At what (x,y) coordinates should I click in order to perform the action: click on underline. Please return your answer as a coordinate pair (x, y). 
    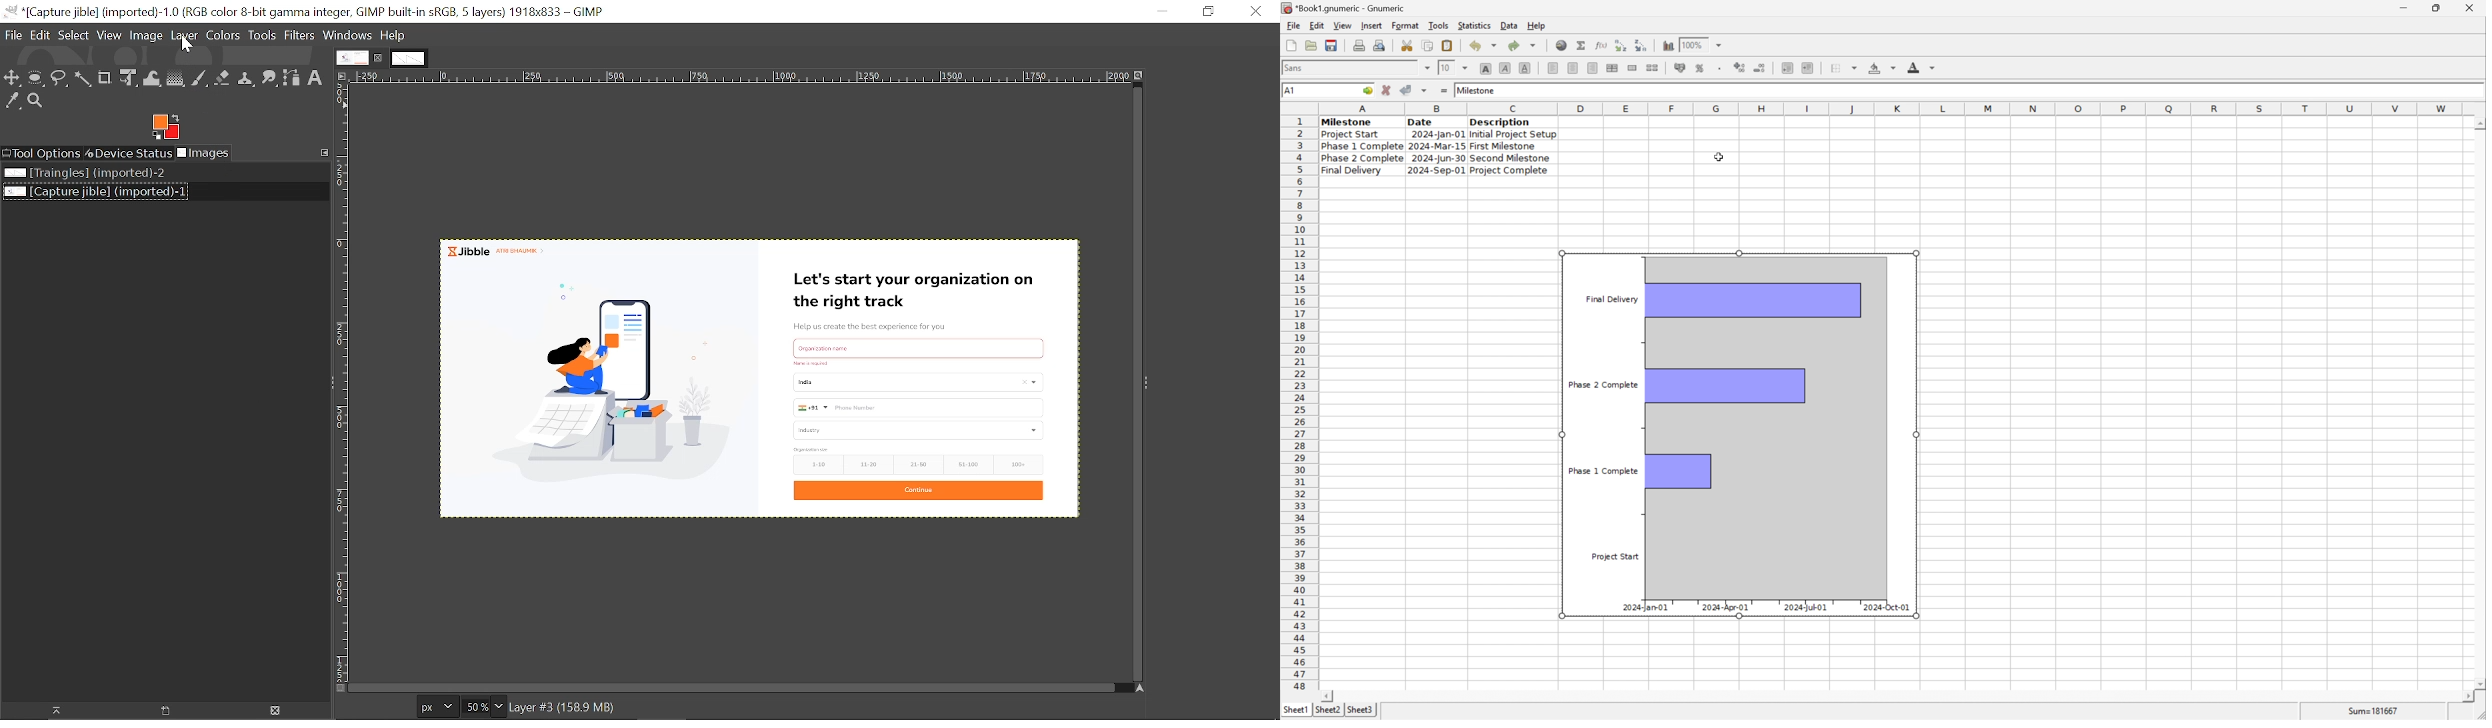
    Looking at the image, I should click on (1525, 68).